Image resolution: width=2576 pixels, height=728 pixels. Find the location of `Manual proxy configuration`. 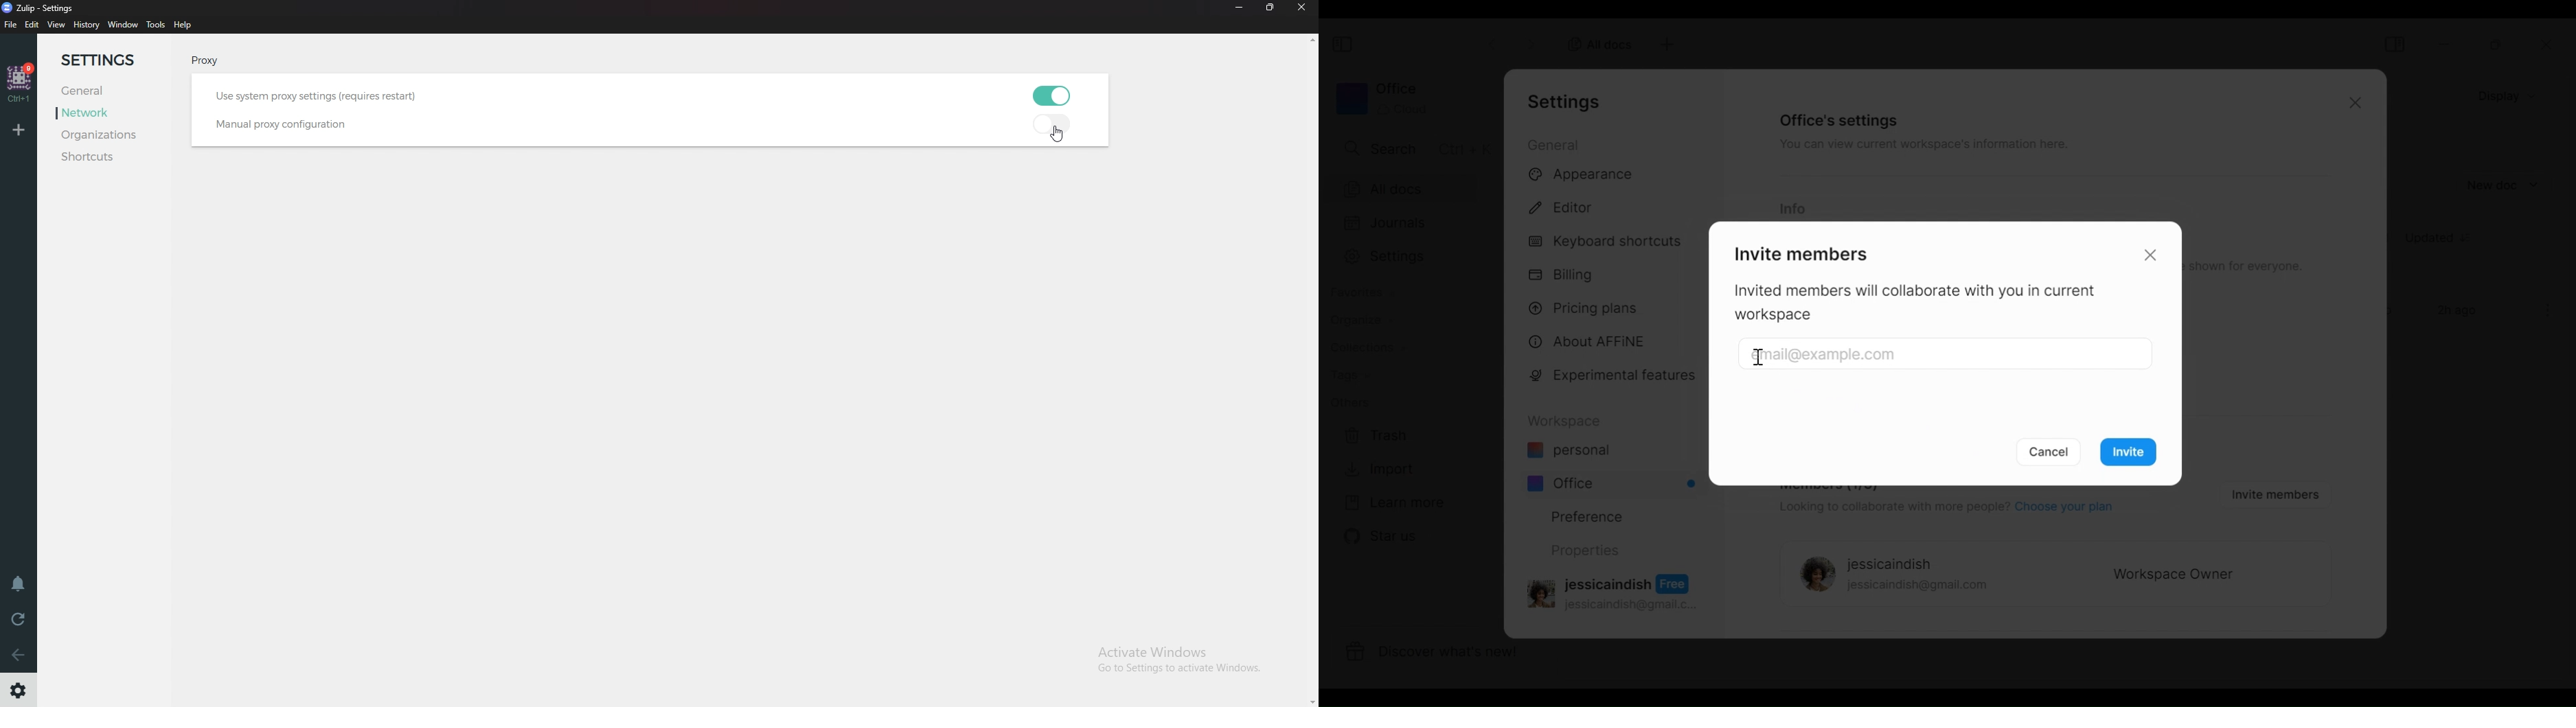

Manual proxy configuration is located at coordinates (276, 125).